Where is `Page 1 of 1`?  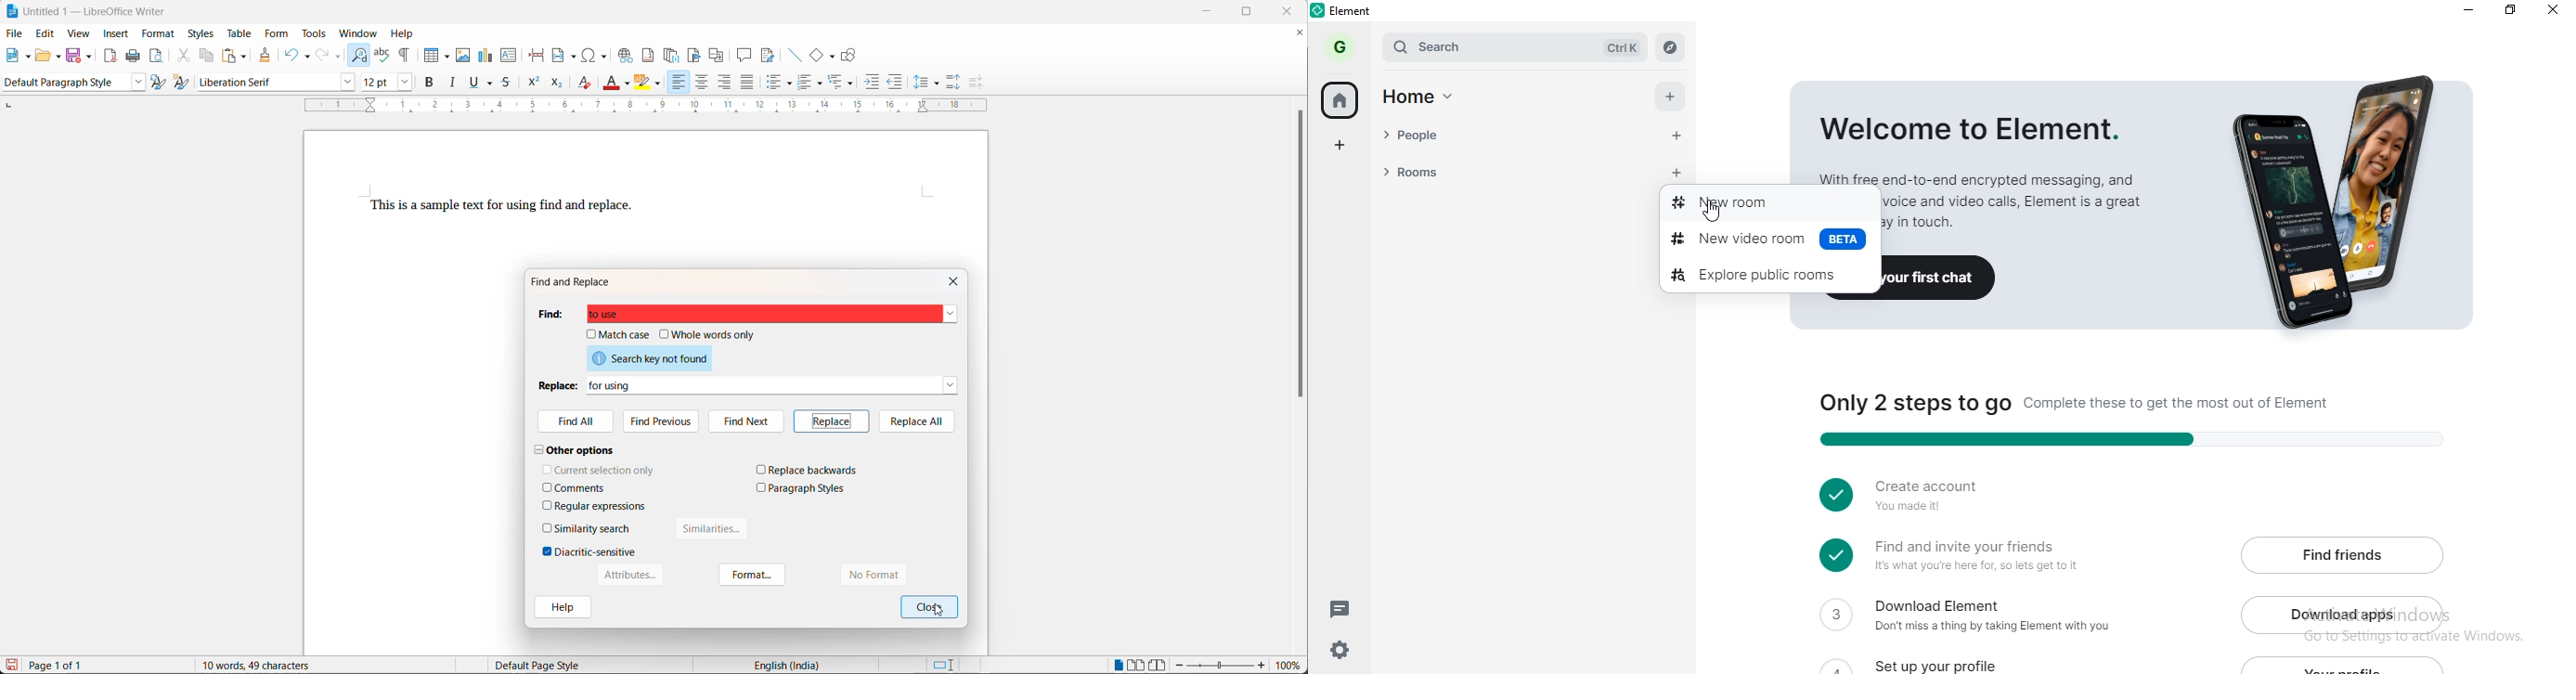
Page 1 of 1 is located at coordinates (60, 665).